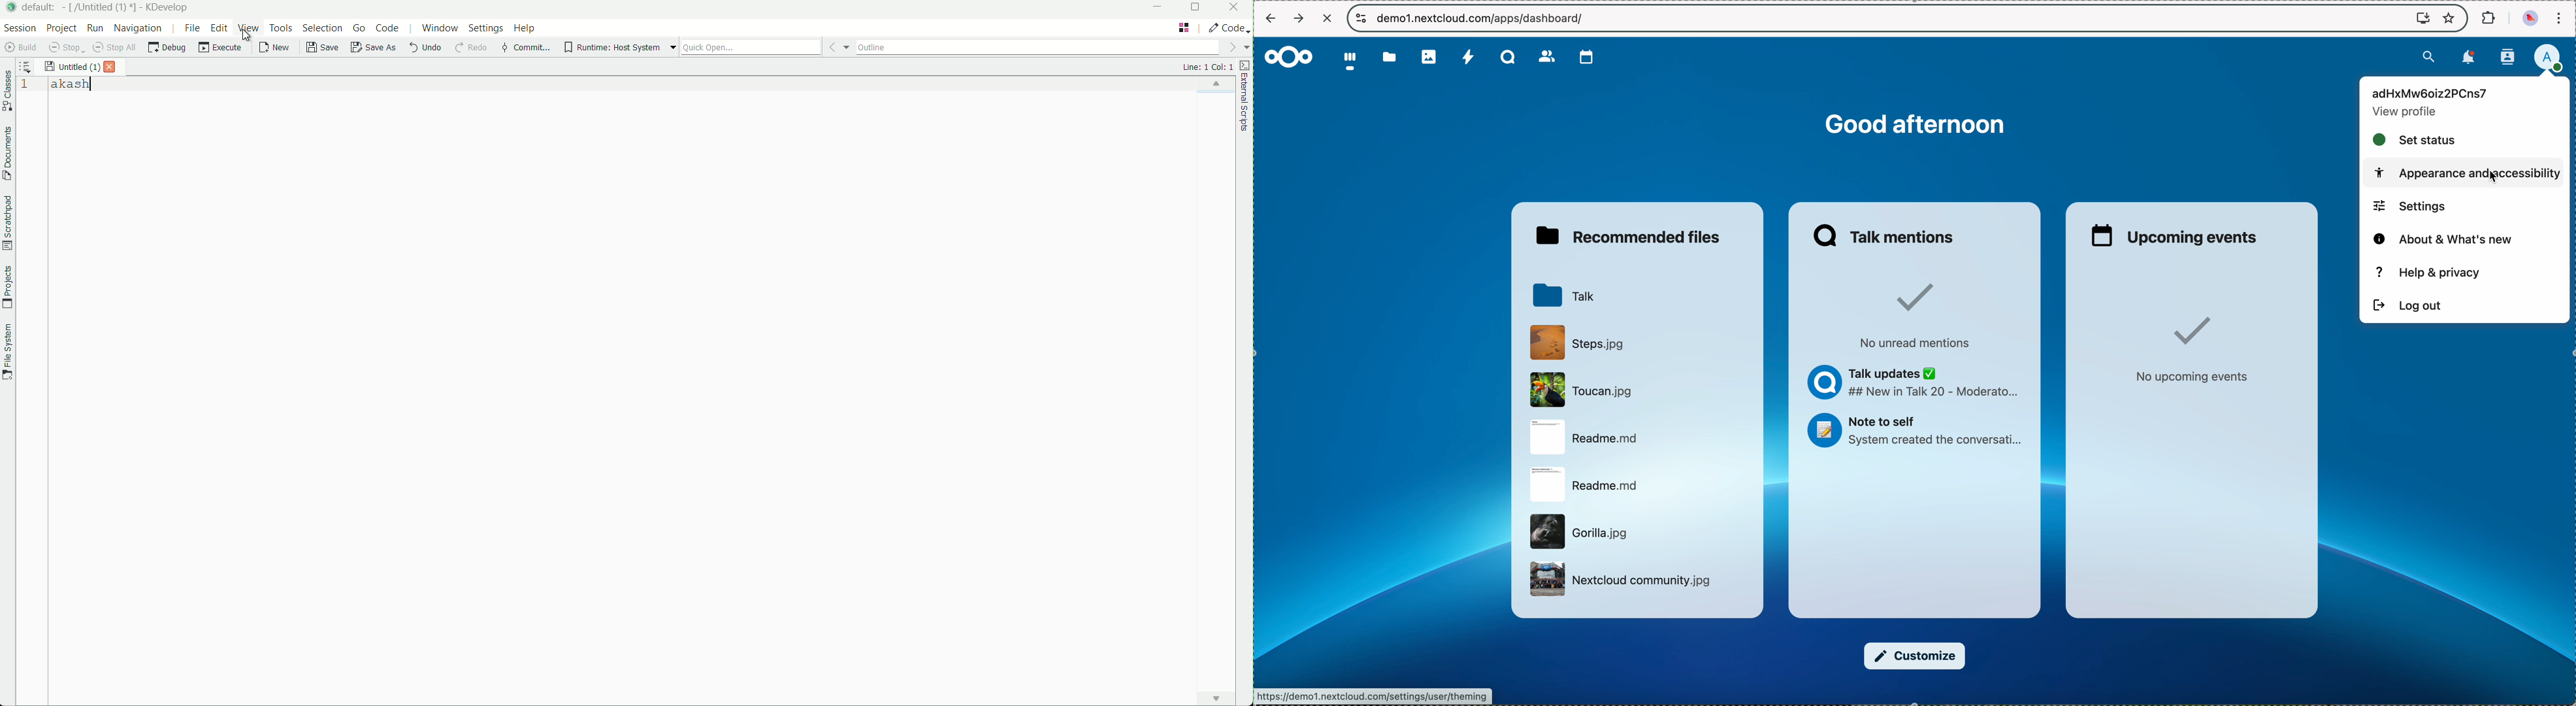  What do you see at coordinates (1918, 126) in the screenshot?
I see `good afternoon` at bounding box center [1918, 126].